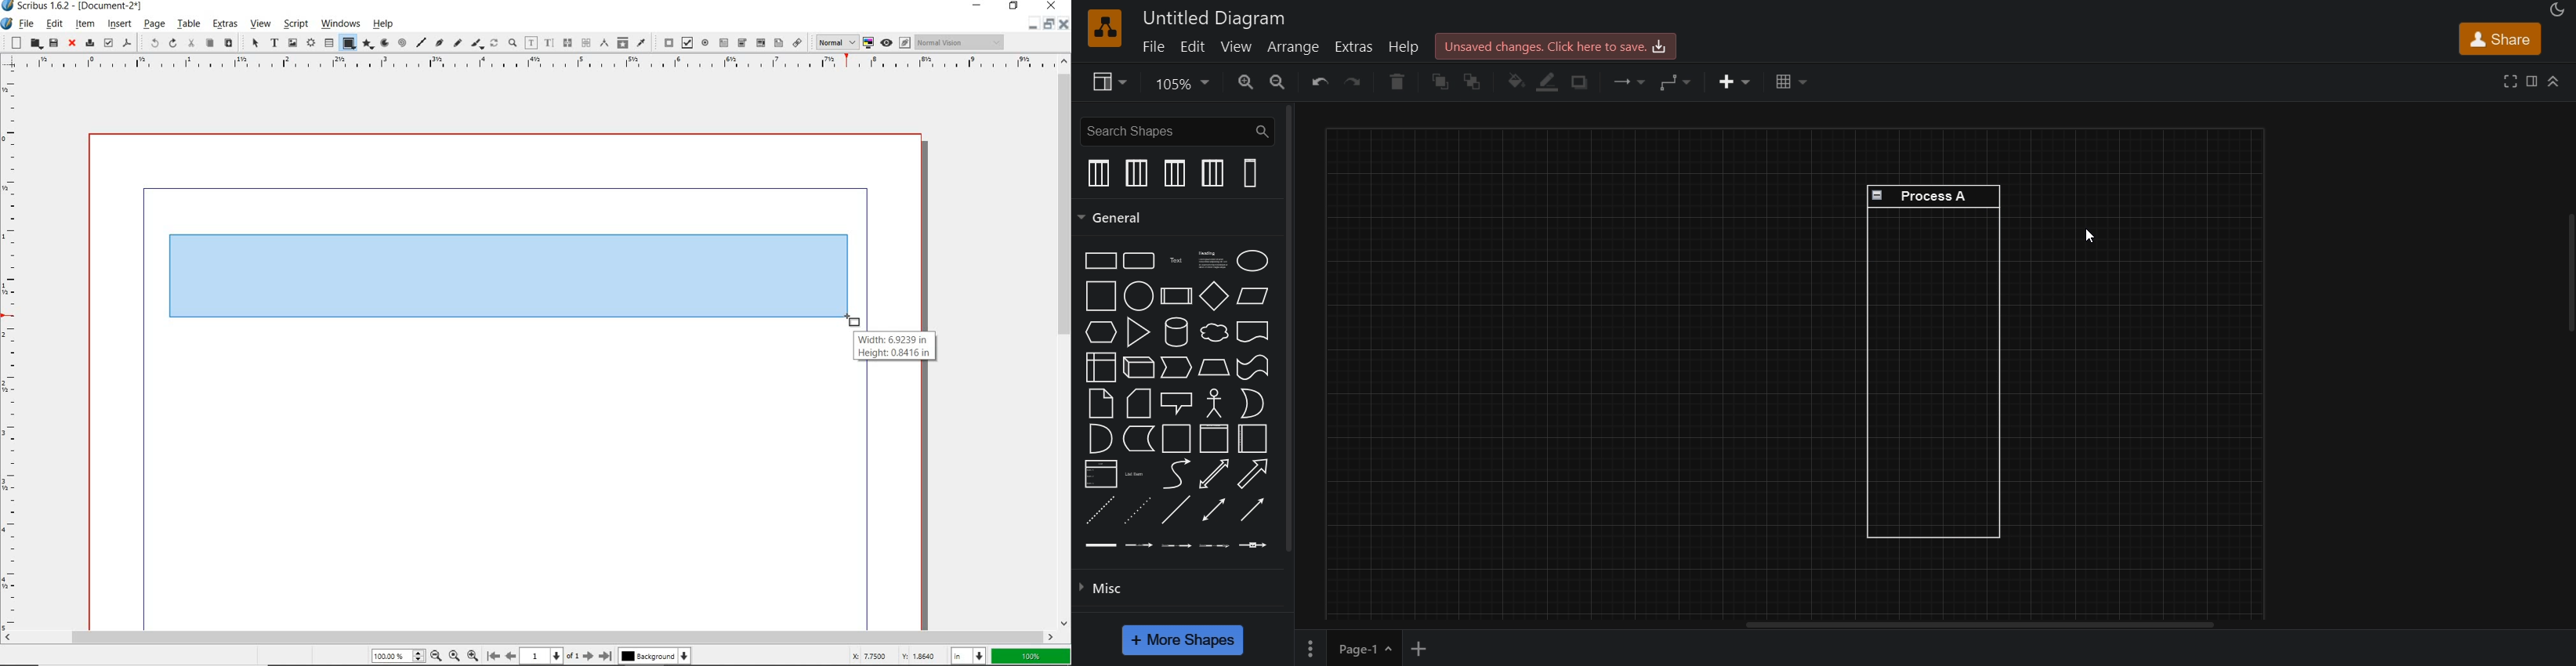 The image size is (2576, 672). I want to click on coordinates, so click(893, 657).